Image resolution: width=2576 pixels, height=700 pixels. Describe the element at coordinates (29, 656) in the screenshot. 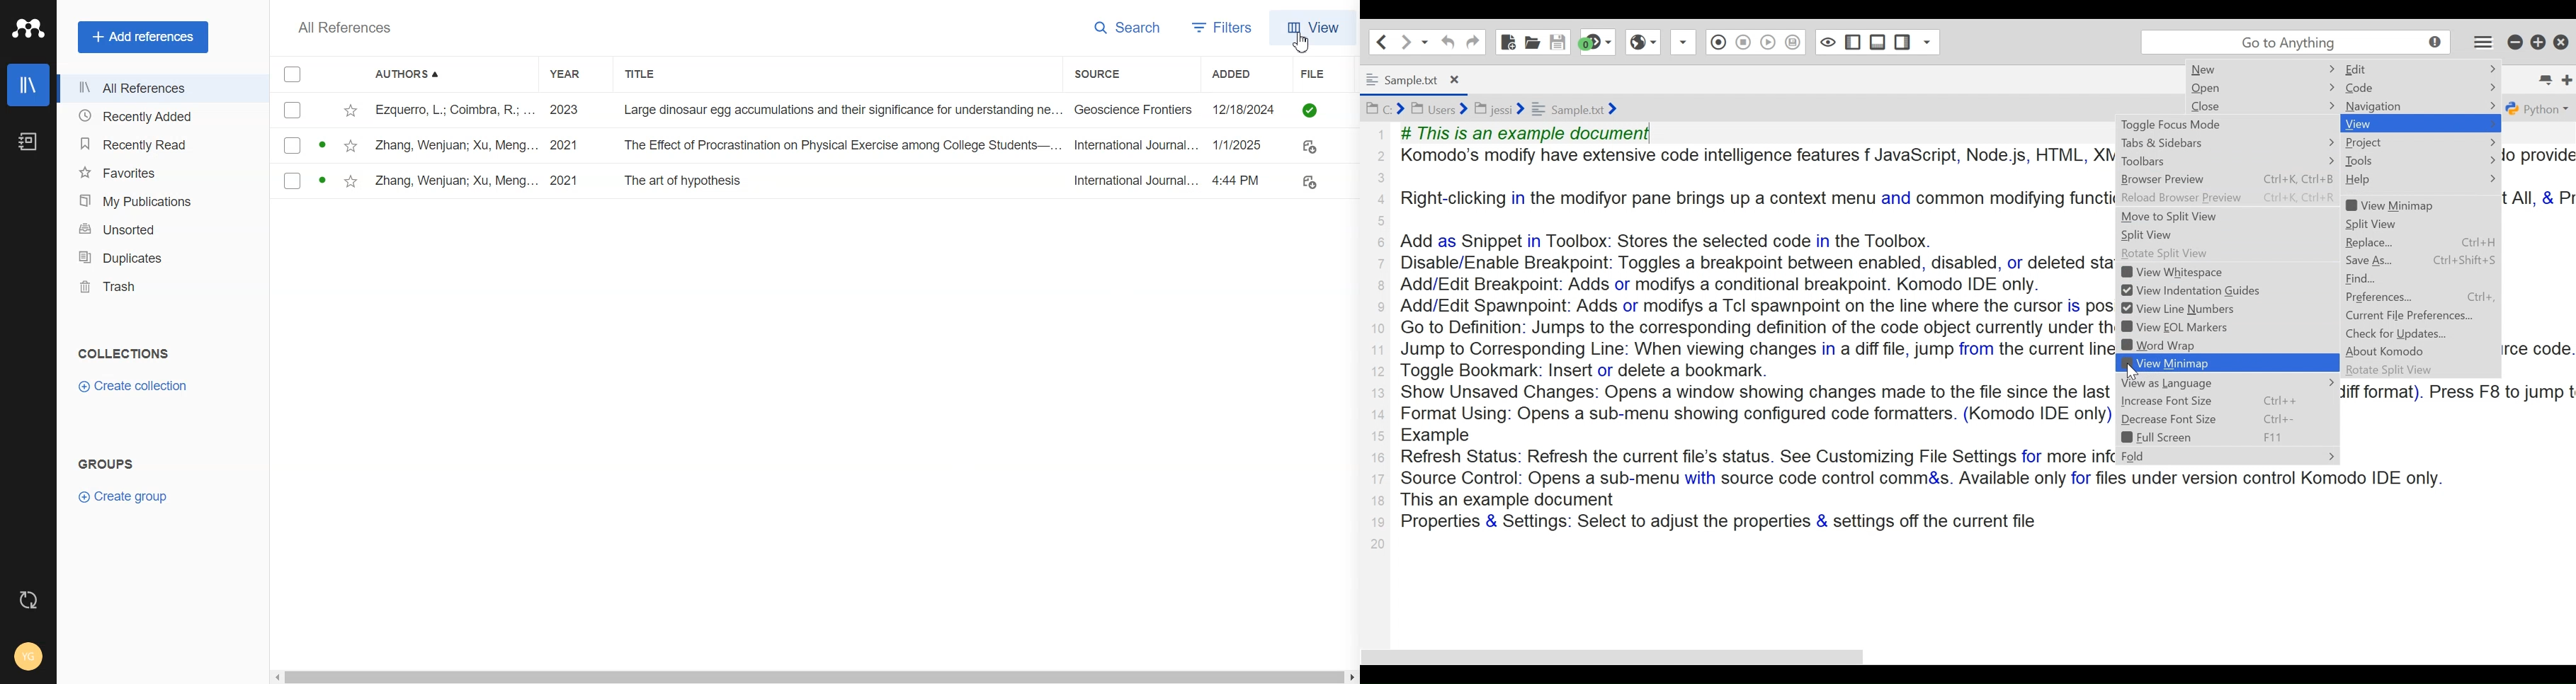

I see `Account` at that location.